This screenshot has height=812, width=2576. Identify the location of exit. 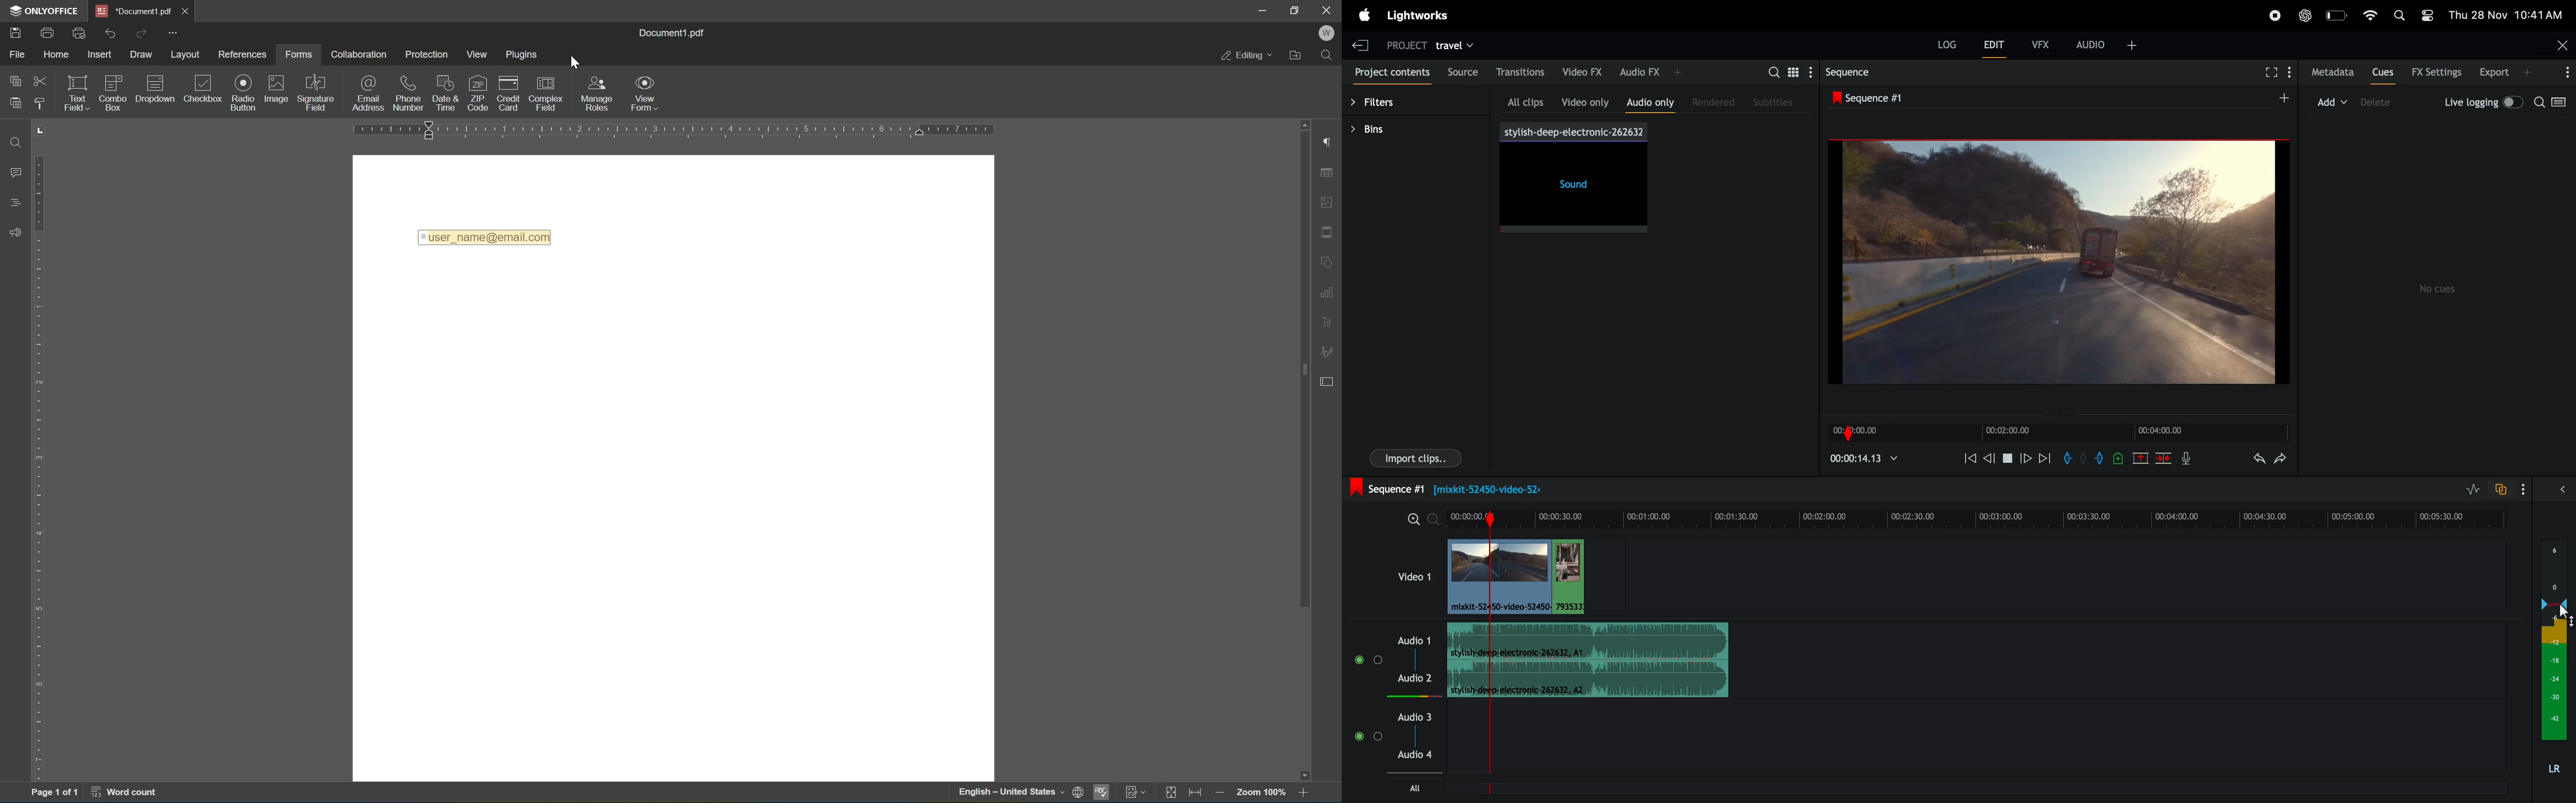
(1362, 42).